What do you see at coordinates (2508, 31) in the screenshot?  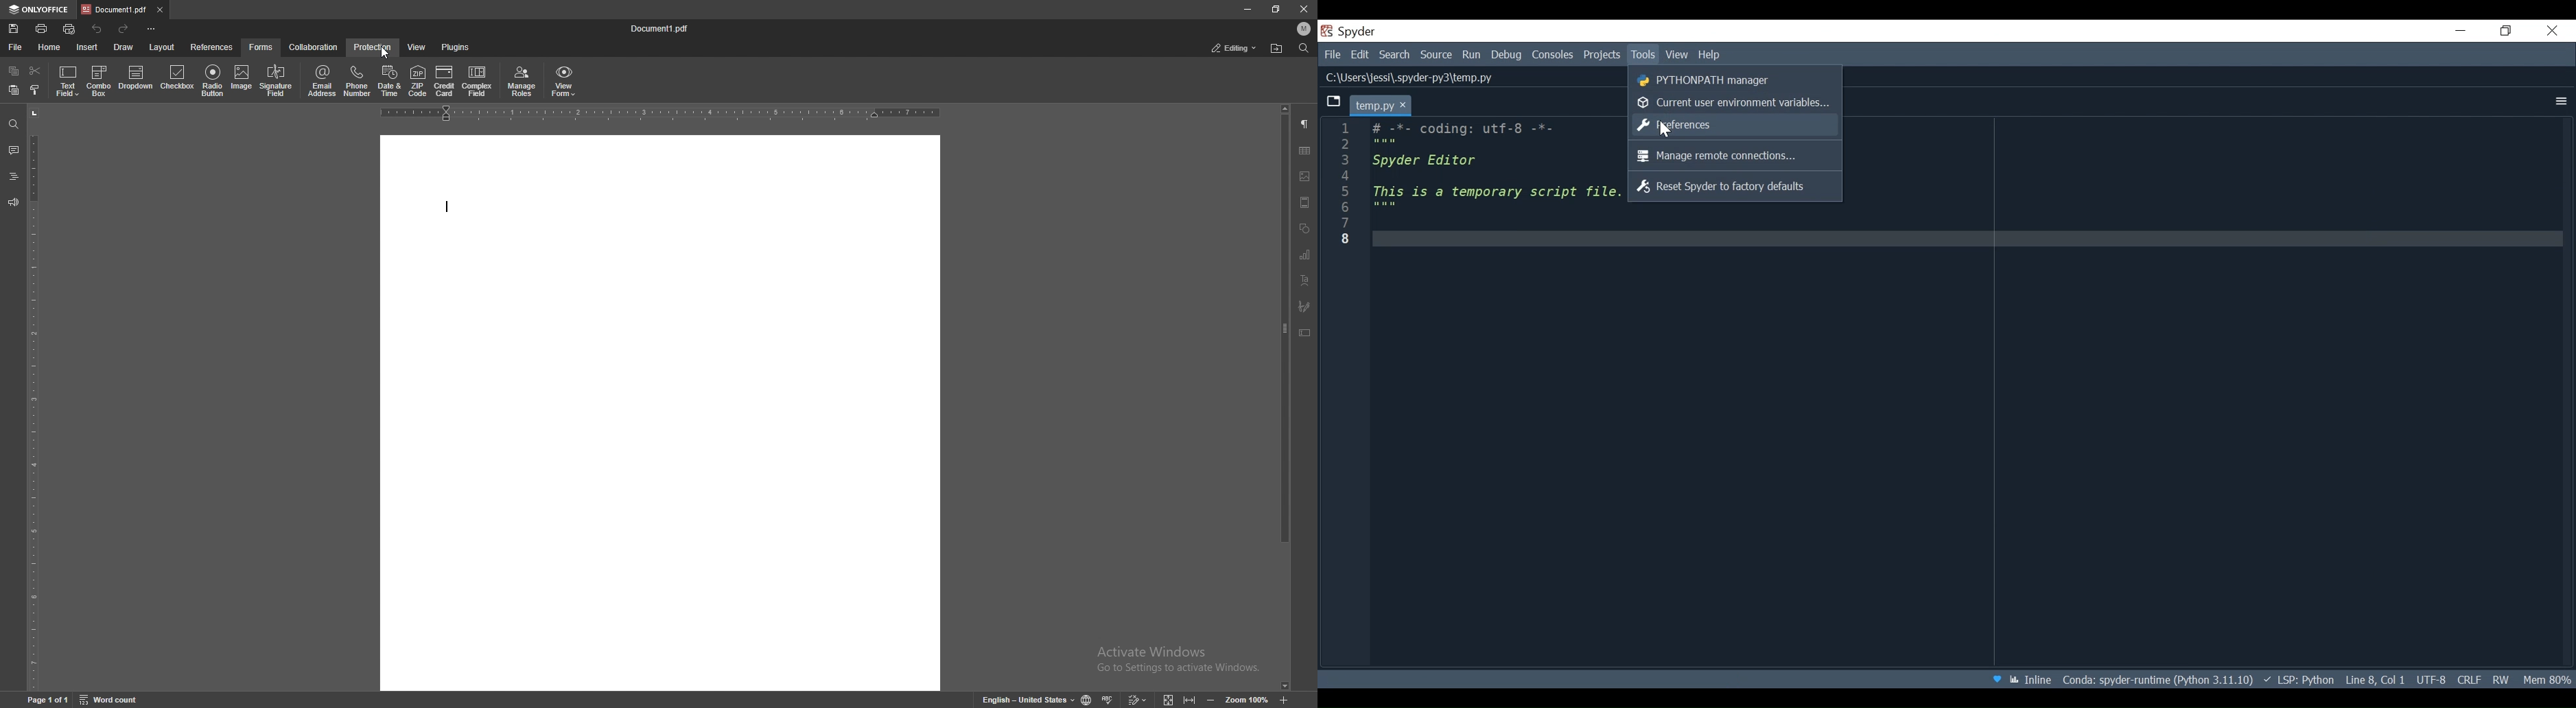 I see `Restore` at bounding box center [2508, 31].